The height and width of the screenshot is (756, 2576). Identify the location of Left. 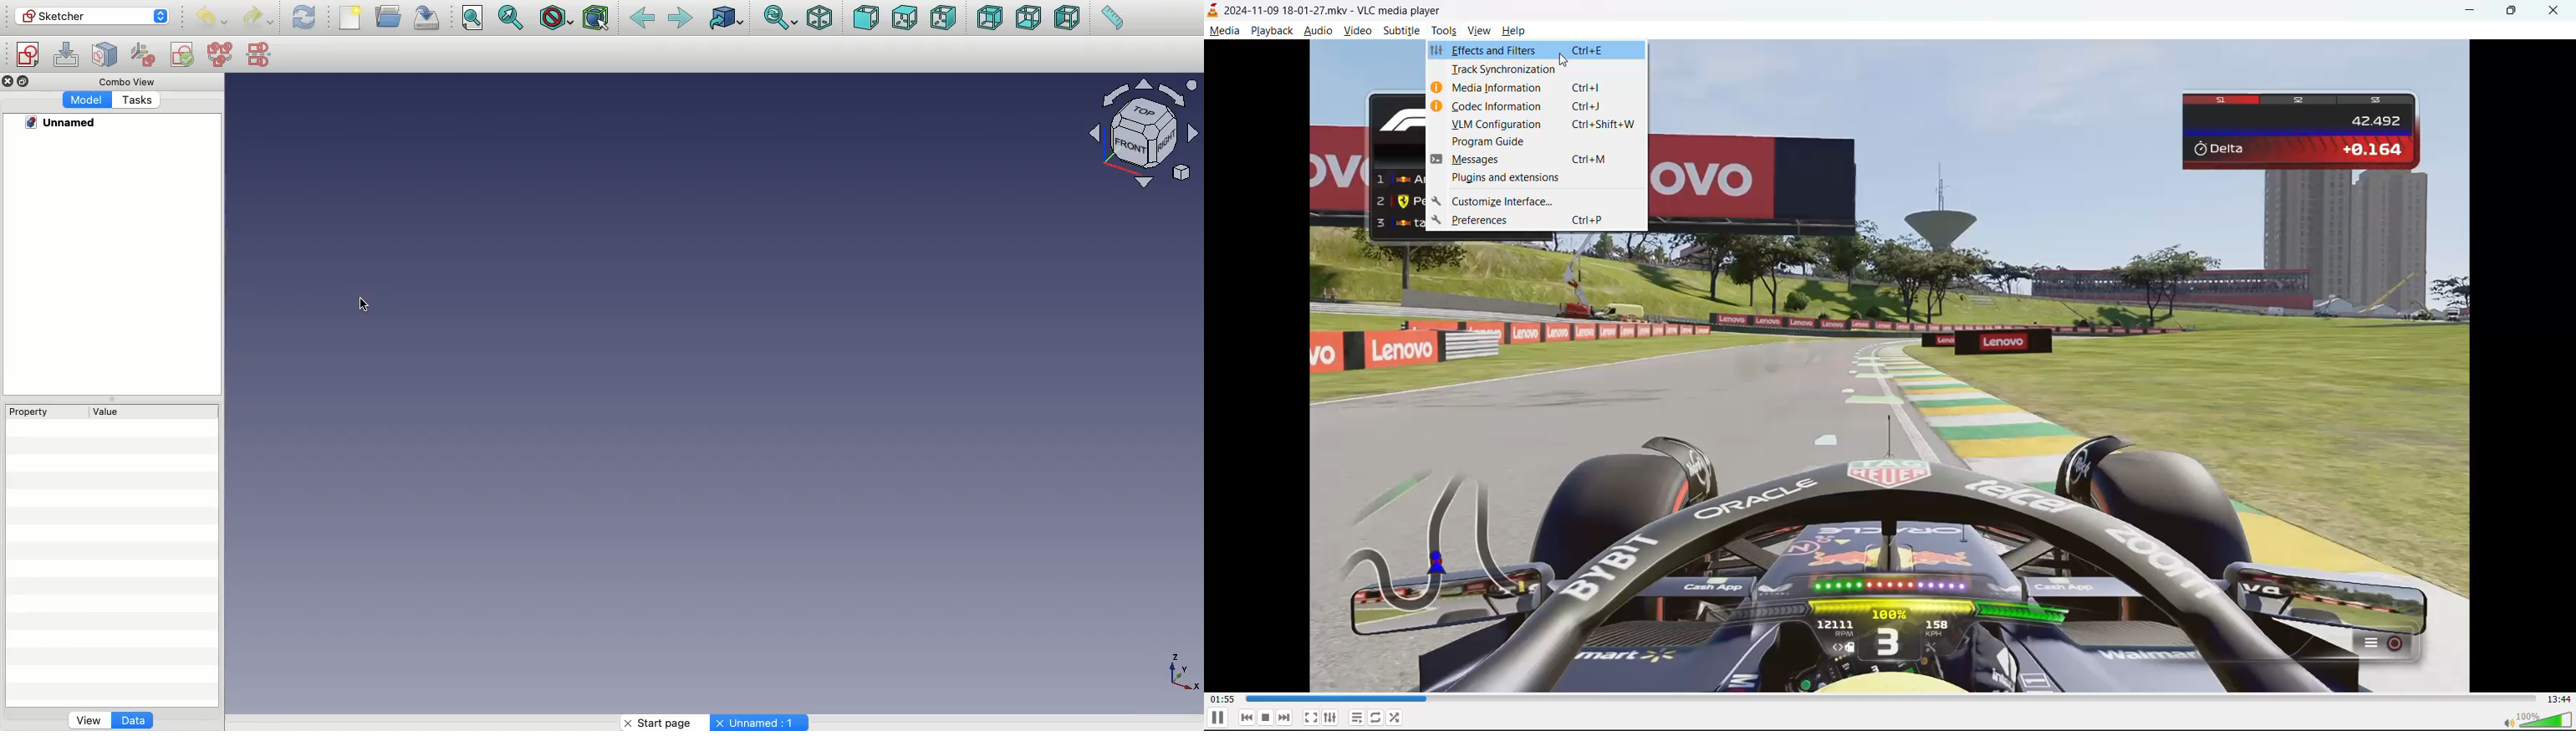
(1067, 18).